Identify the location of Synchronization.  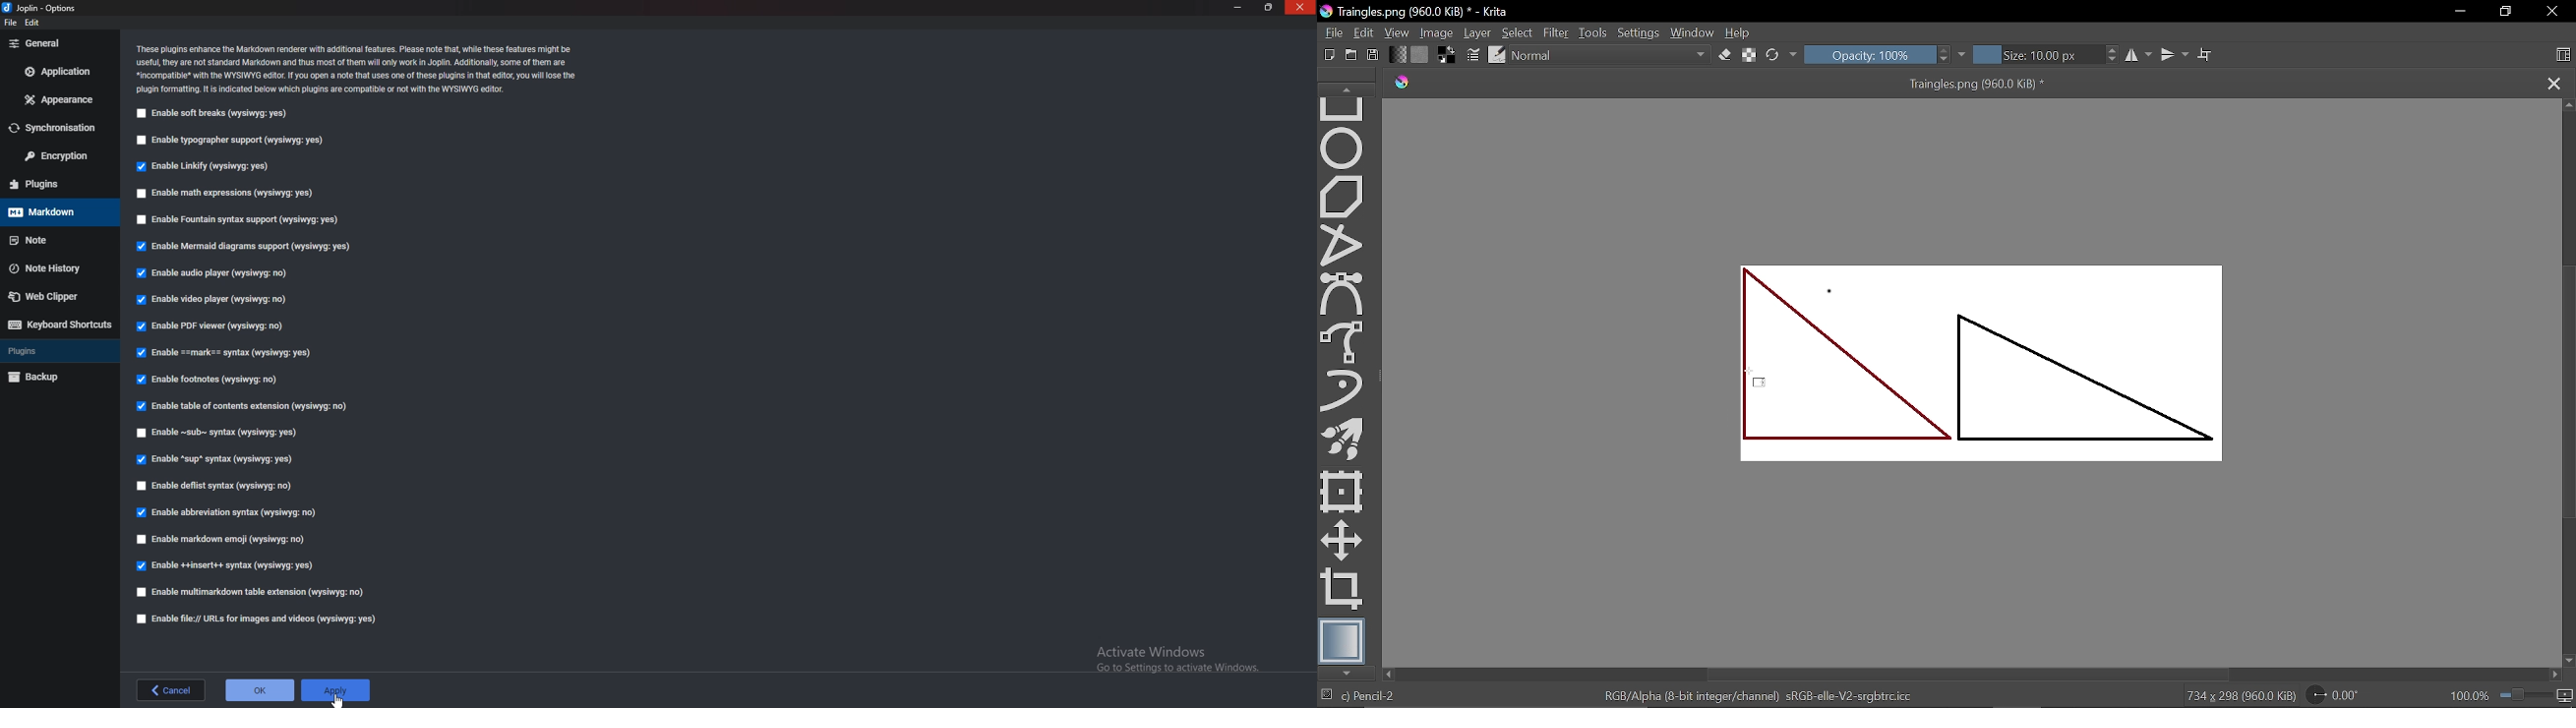
(59, 128).